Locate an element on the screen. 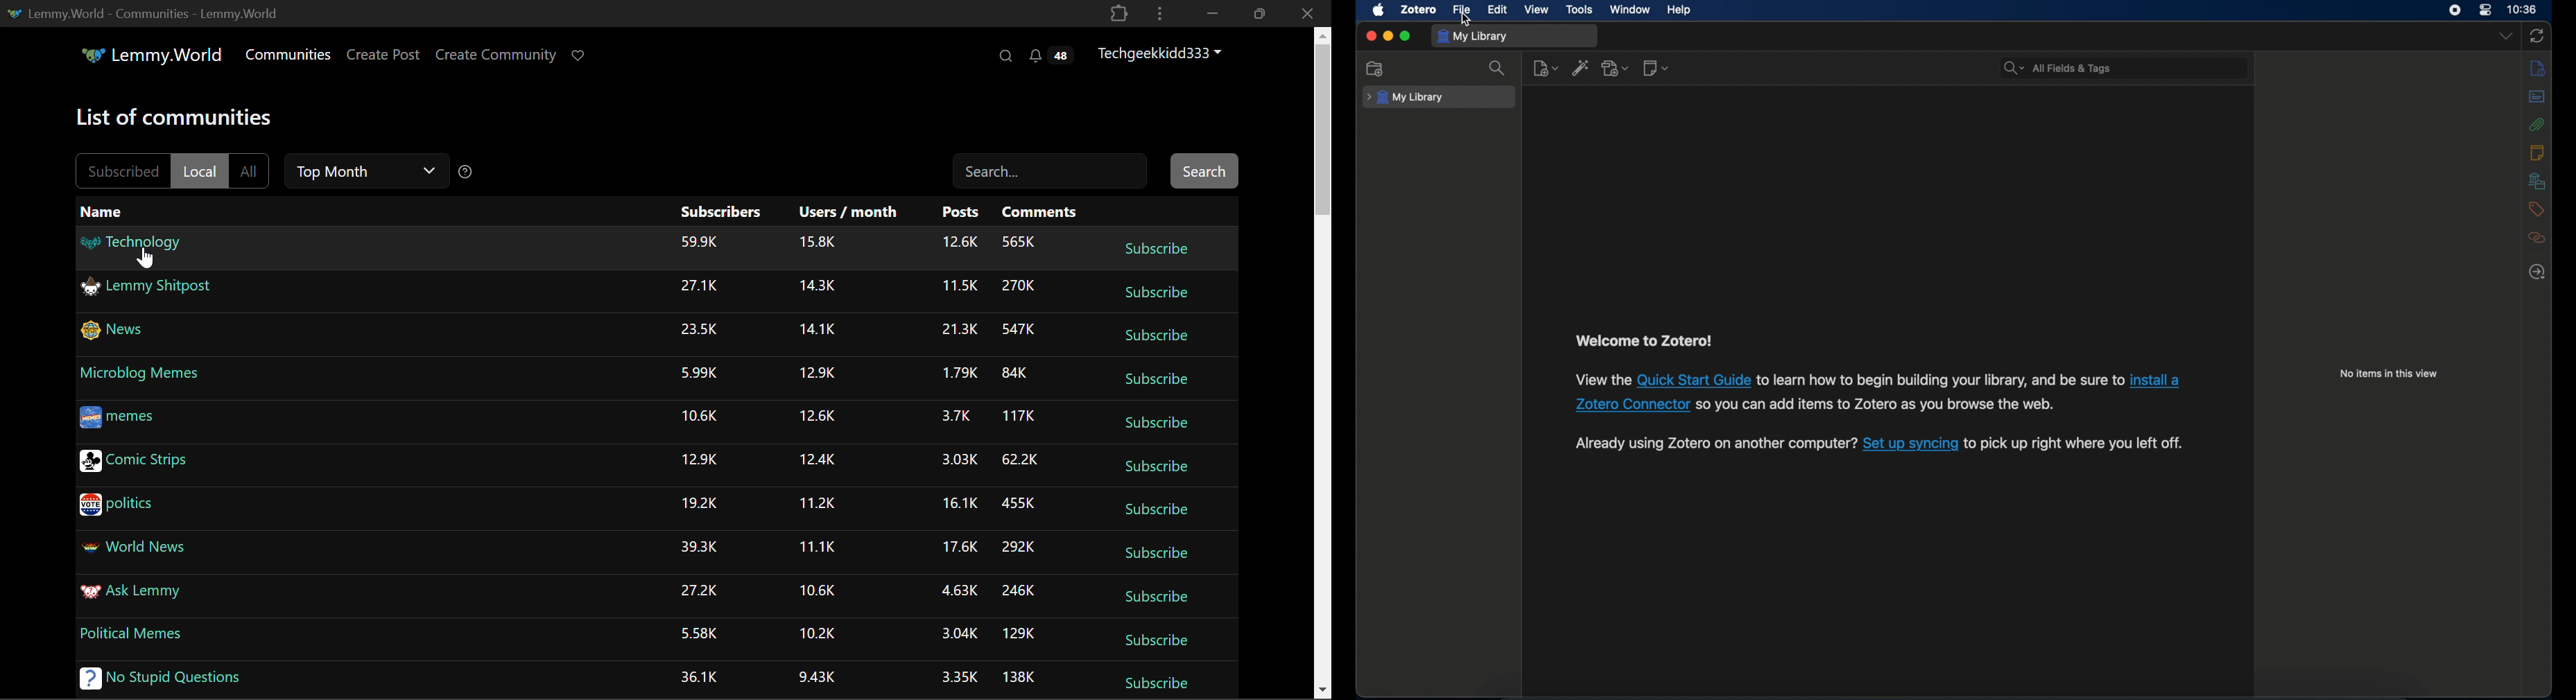 This screenshot has height=700, width=2576. tags is located at coordinates (2537, 209).